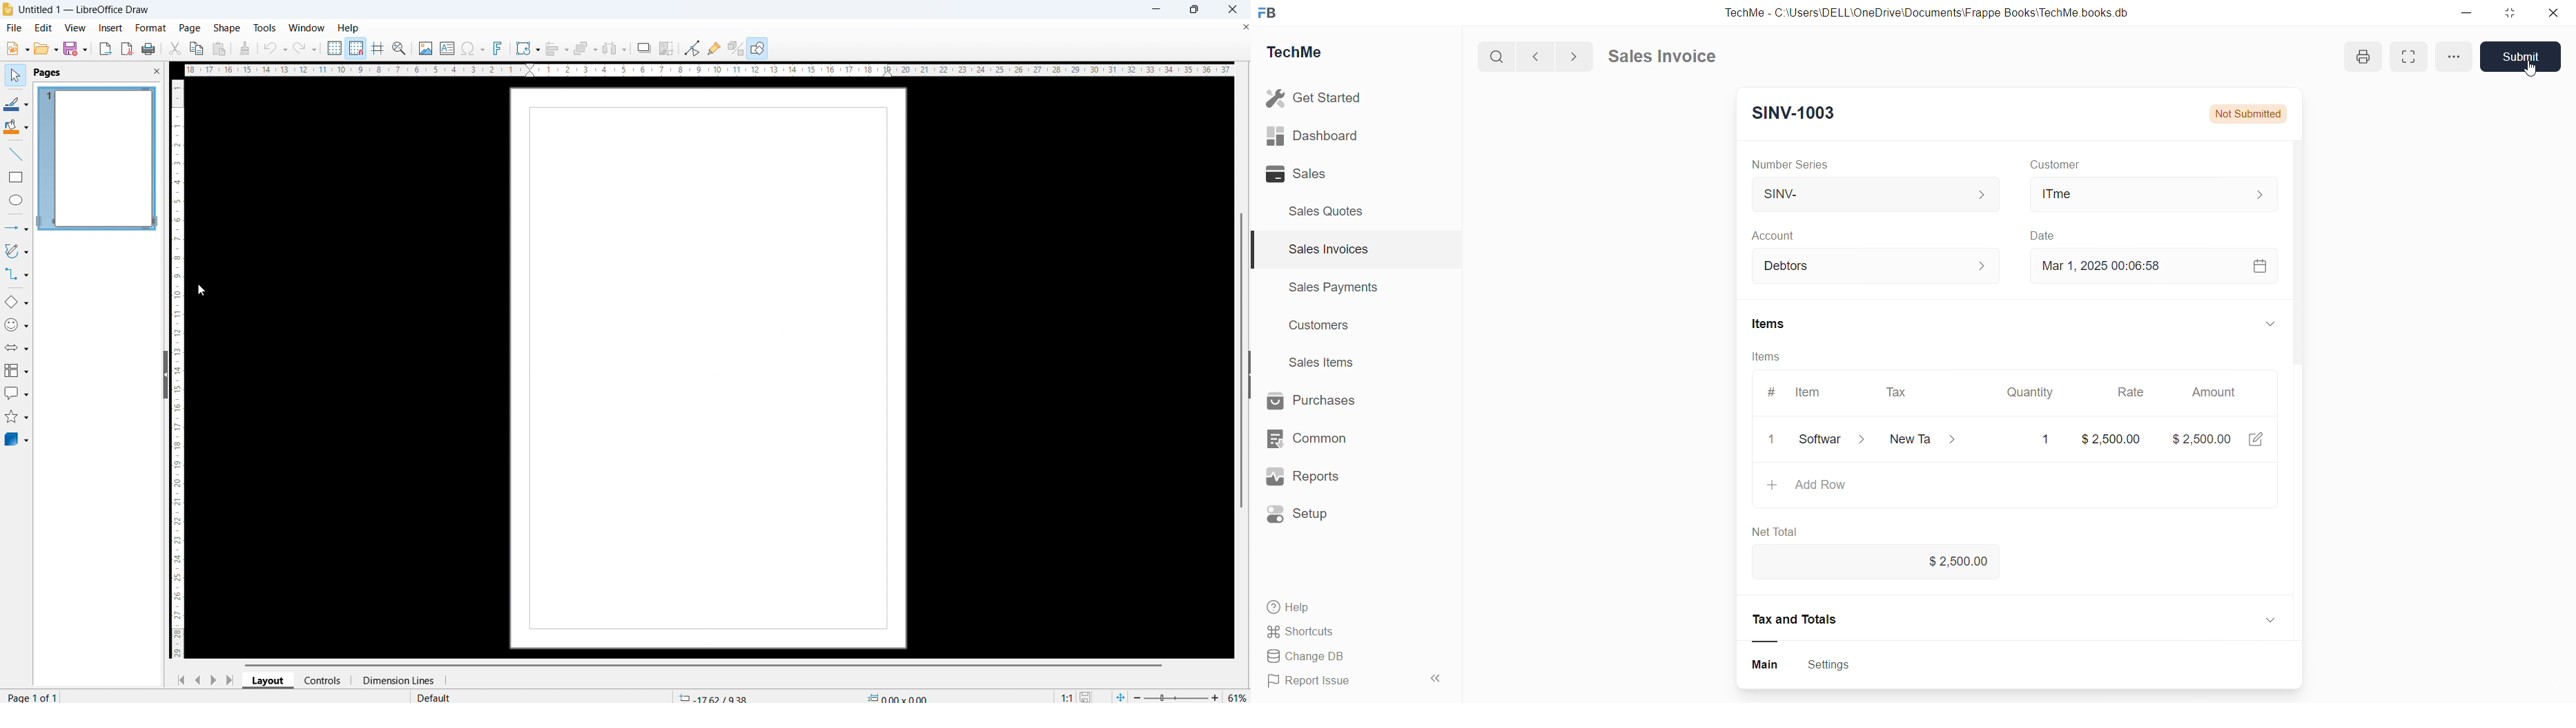 Image resolution: width=2576 pixels, height=728 pixels. I want to click on cursor coordinate, so click(716, 696).